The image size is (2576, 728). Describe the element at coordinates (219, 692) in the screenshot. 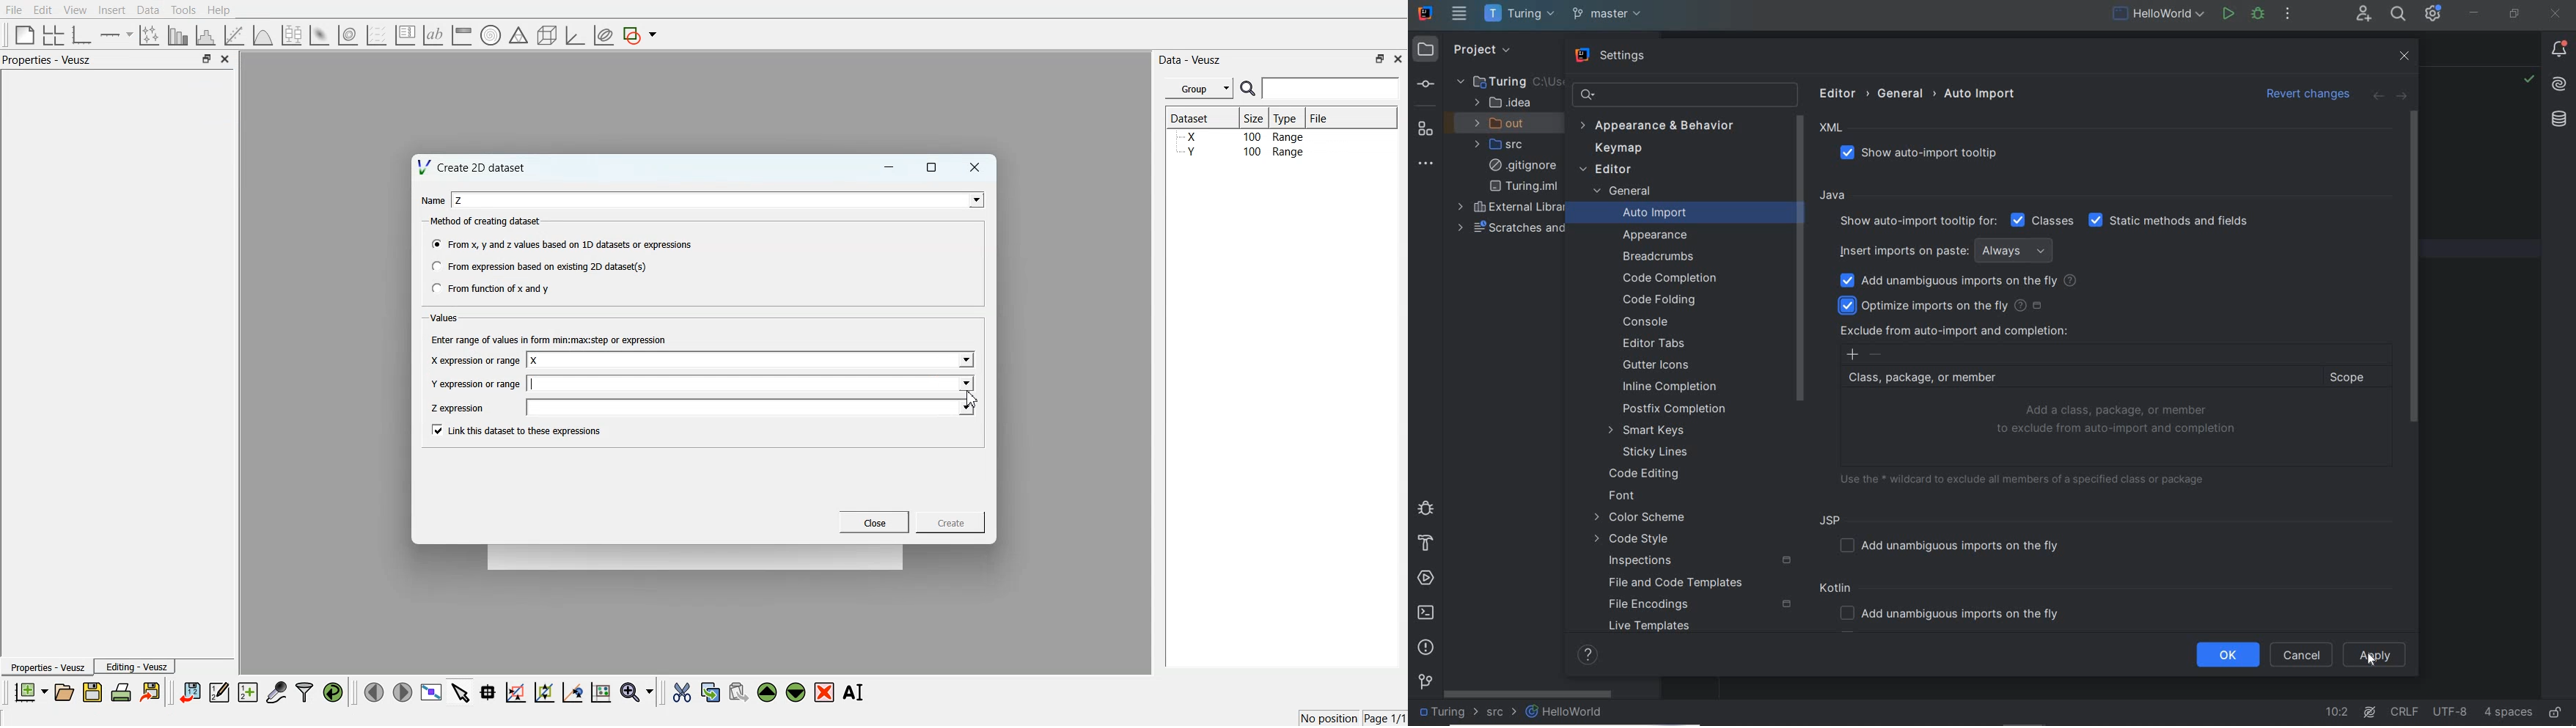

I see `Edit and enter new dataset` at that location.